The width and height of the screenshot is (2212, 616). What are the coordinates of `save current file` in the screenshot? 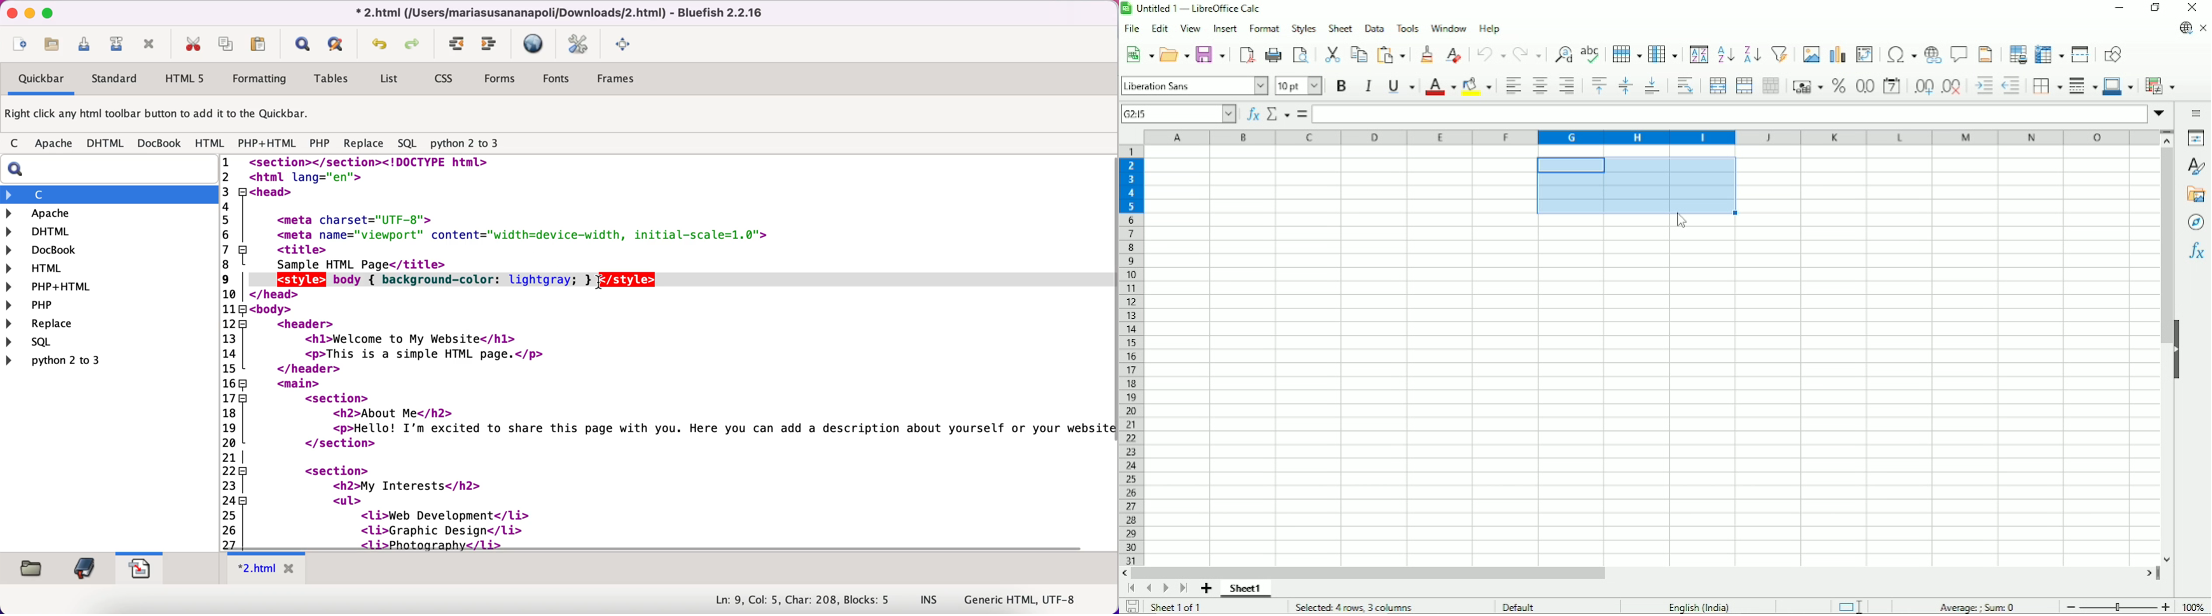 It's located at (87, 47).